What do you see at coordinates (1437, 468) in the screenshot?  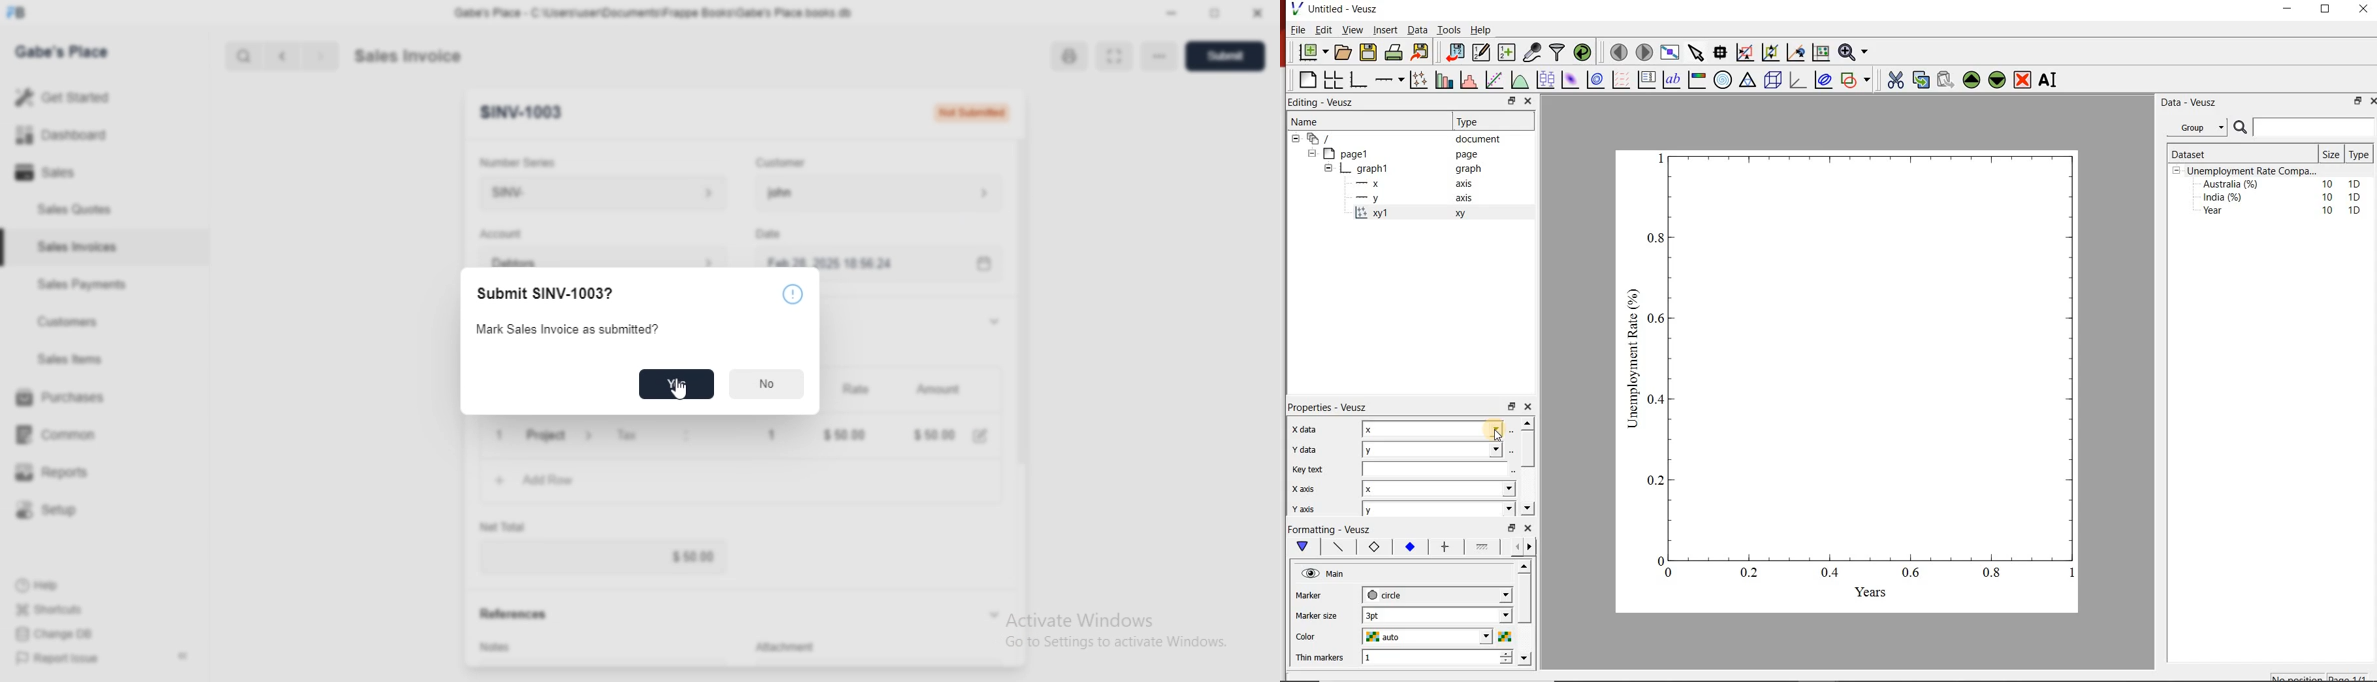 I see `key text field` at bounding box center [1437, 468].